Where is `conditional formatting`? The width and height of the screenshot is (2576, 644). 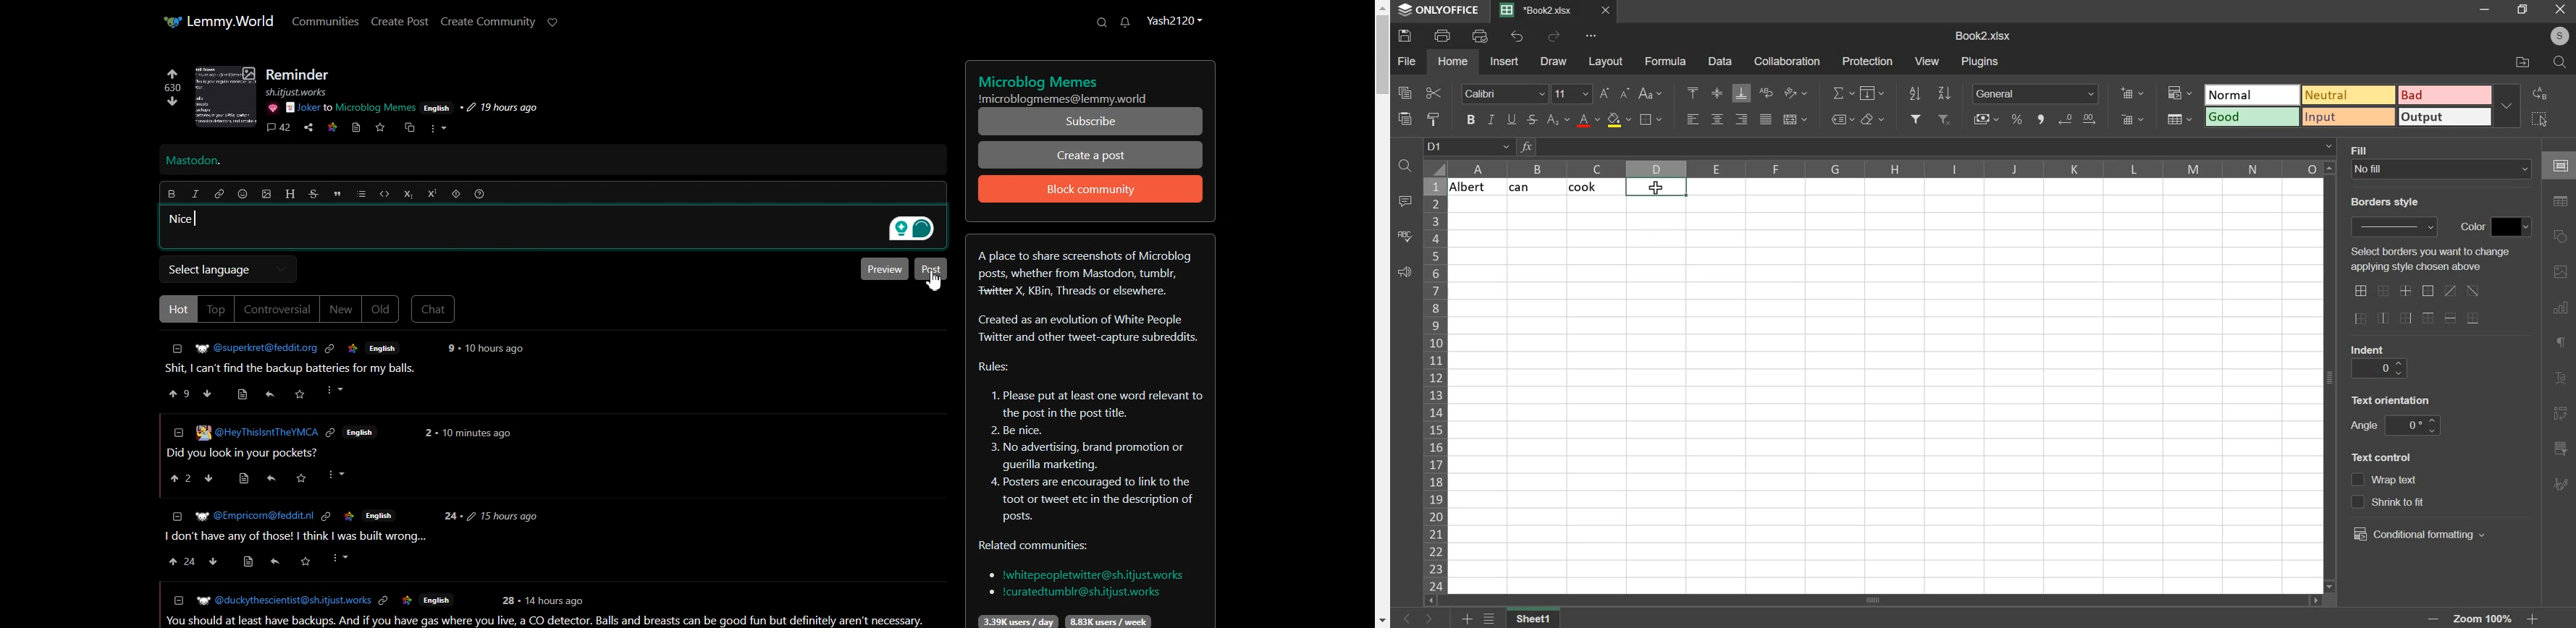 conditional formatting is located at coordinates (2178, 94).